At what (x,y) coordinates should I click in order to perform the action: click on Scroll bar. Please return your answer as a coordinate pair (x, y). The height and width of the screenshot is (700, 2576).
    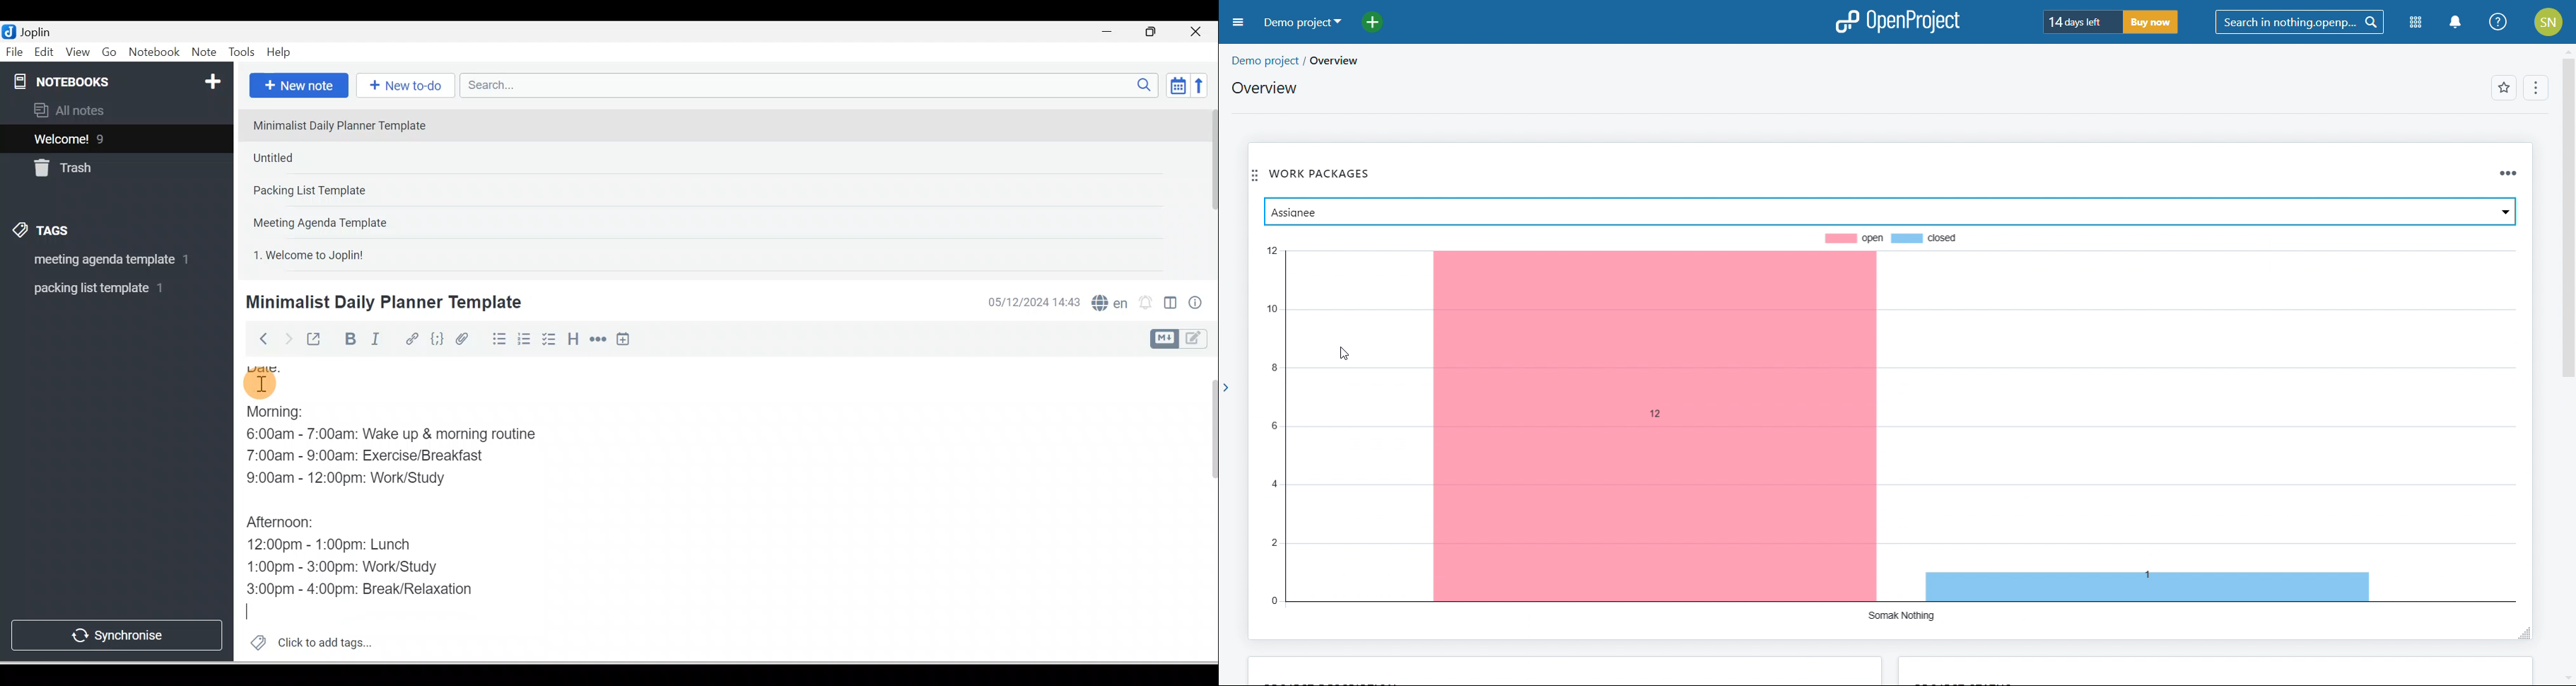
    Looking at the image, I should click on (1205, 509).